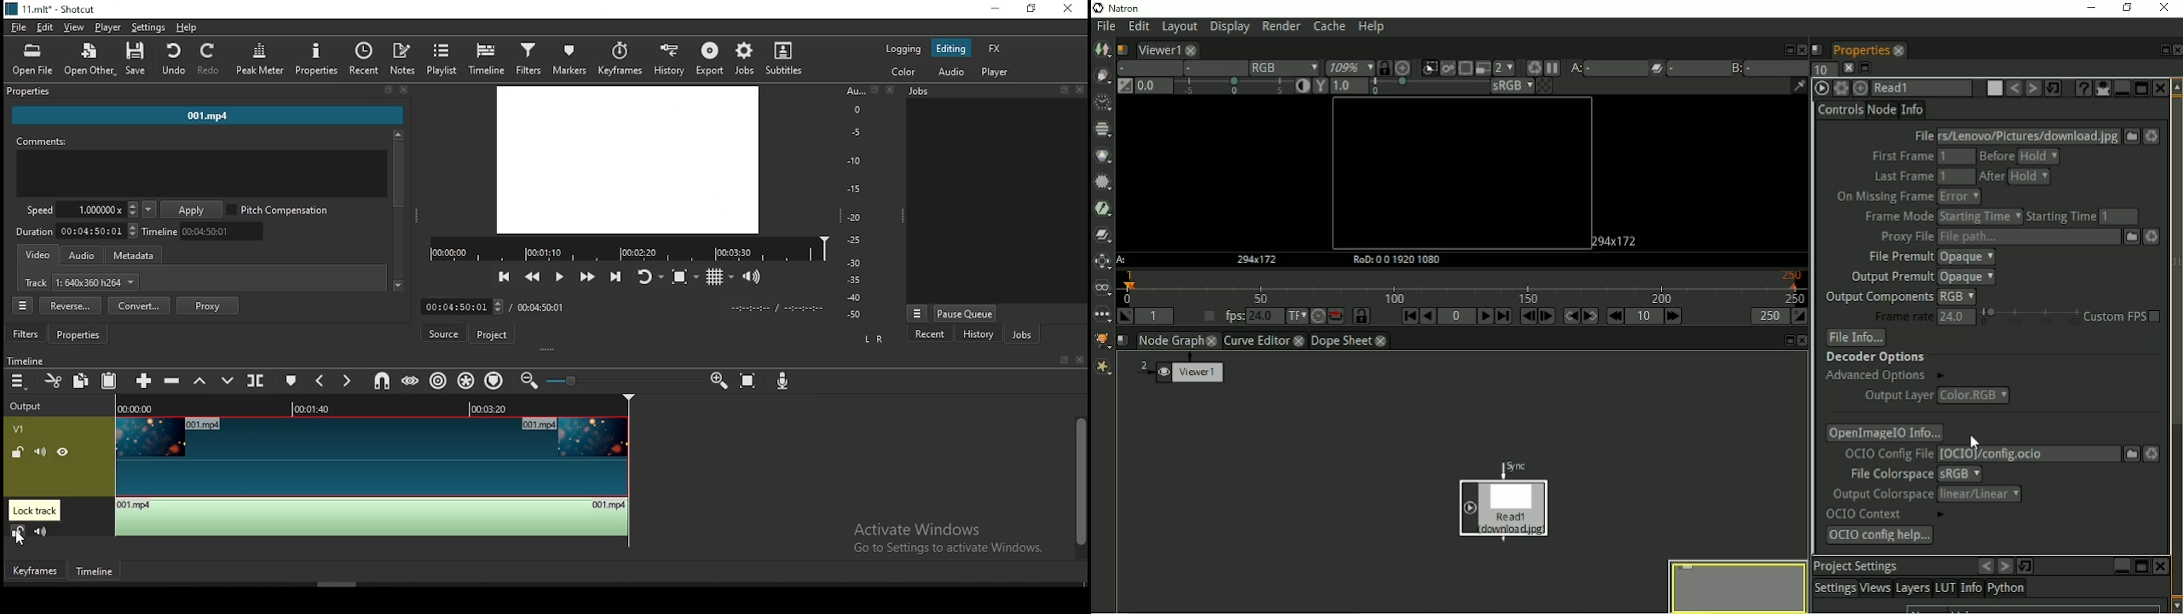  What do you see at coordinates (965, 314) in the screenshot?
I see `pause queue` at bounding box center [965, 314].